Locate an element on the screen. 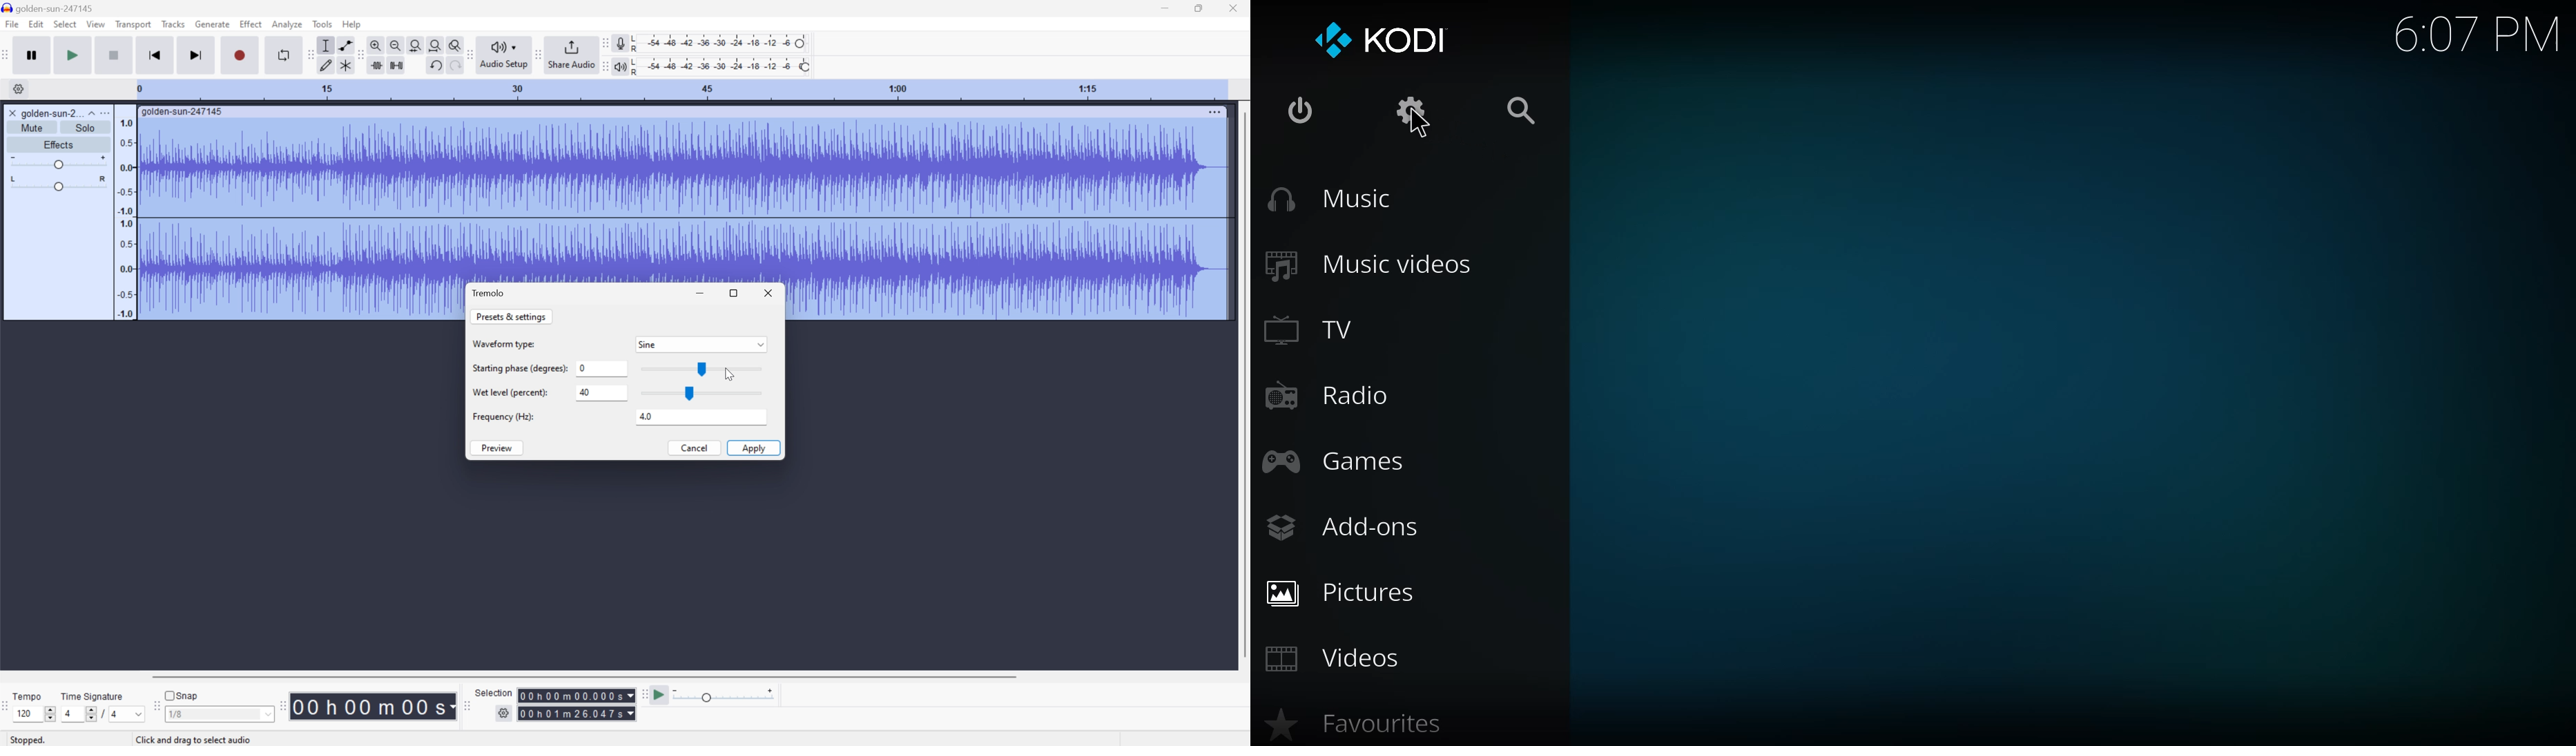  Frequency (HZ): is located at coordinates (504, 417).